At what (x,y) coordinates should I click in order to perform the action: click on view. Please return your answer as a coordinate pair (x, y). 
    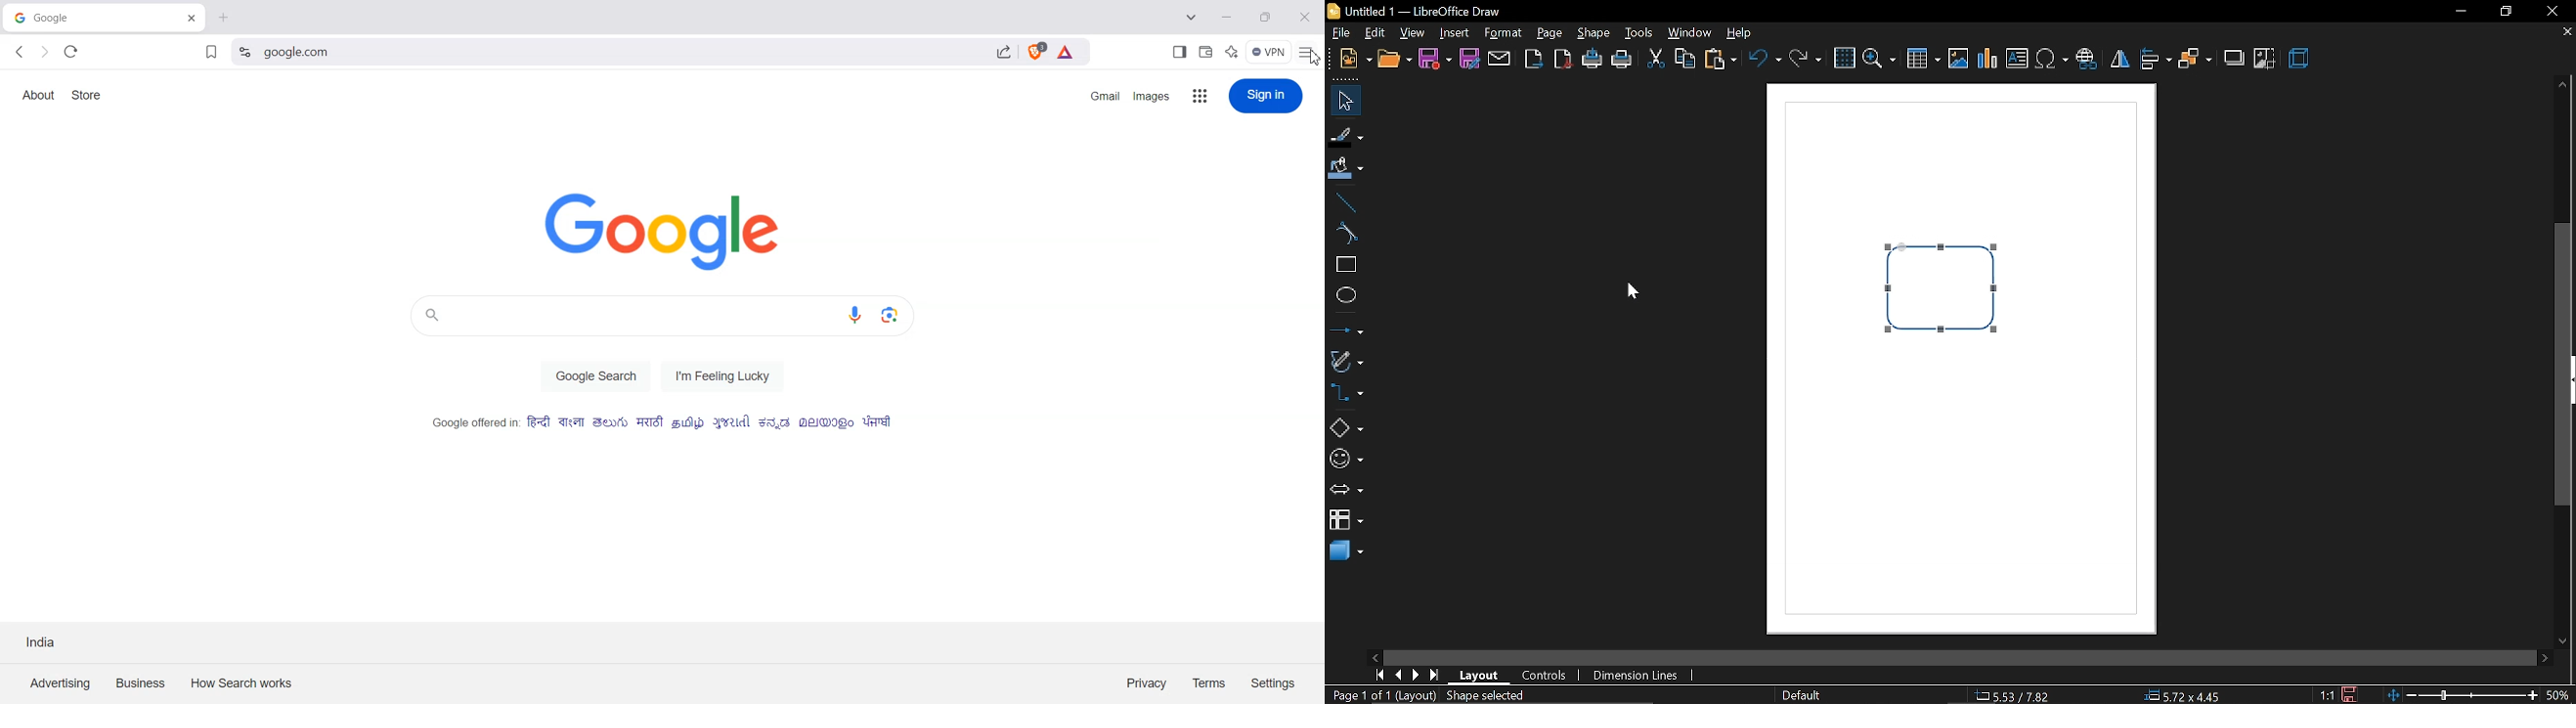
    Looking at the image, I should click on (1413, 33).